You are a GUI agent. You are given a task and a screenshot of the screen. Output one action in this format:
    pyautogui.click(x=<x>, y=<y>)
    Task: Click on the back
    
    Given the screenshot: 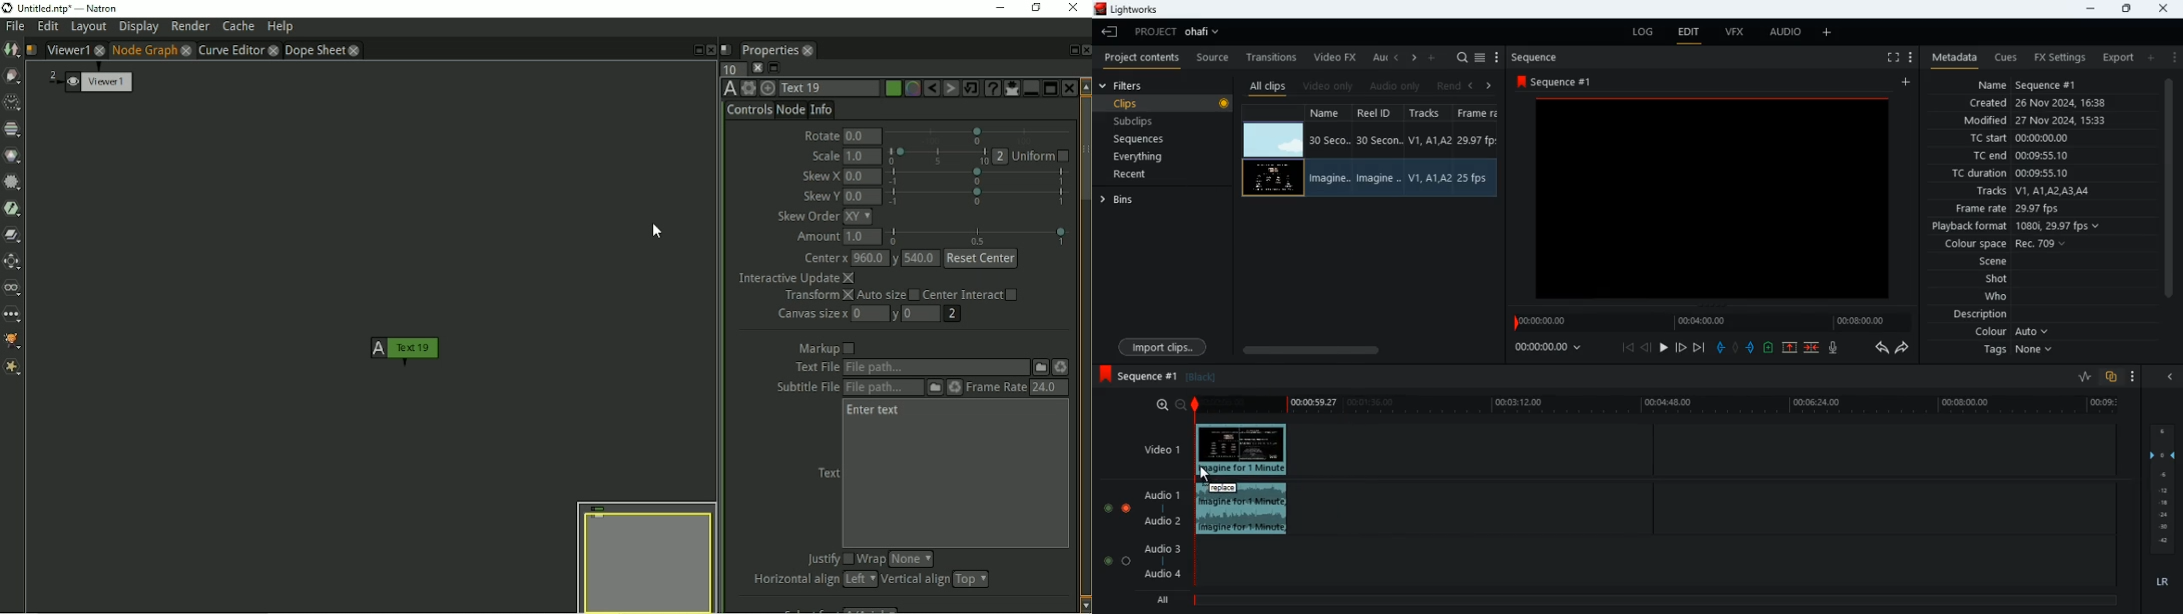 What is the action you would take?
    pyautogui.click(x=1647, y=348)
    